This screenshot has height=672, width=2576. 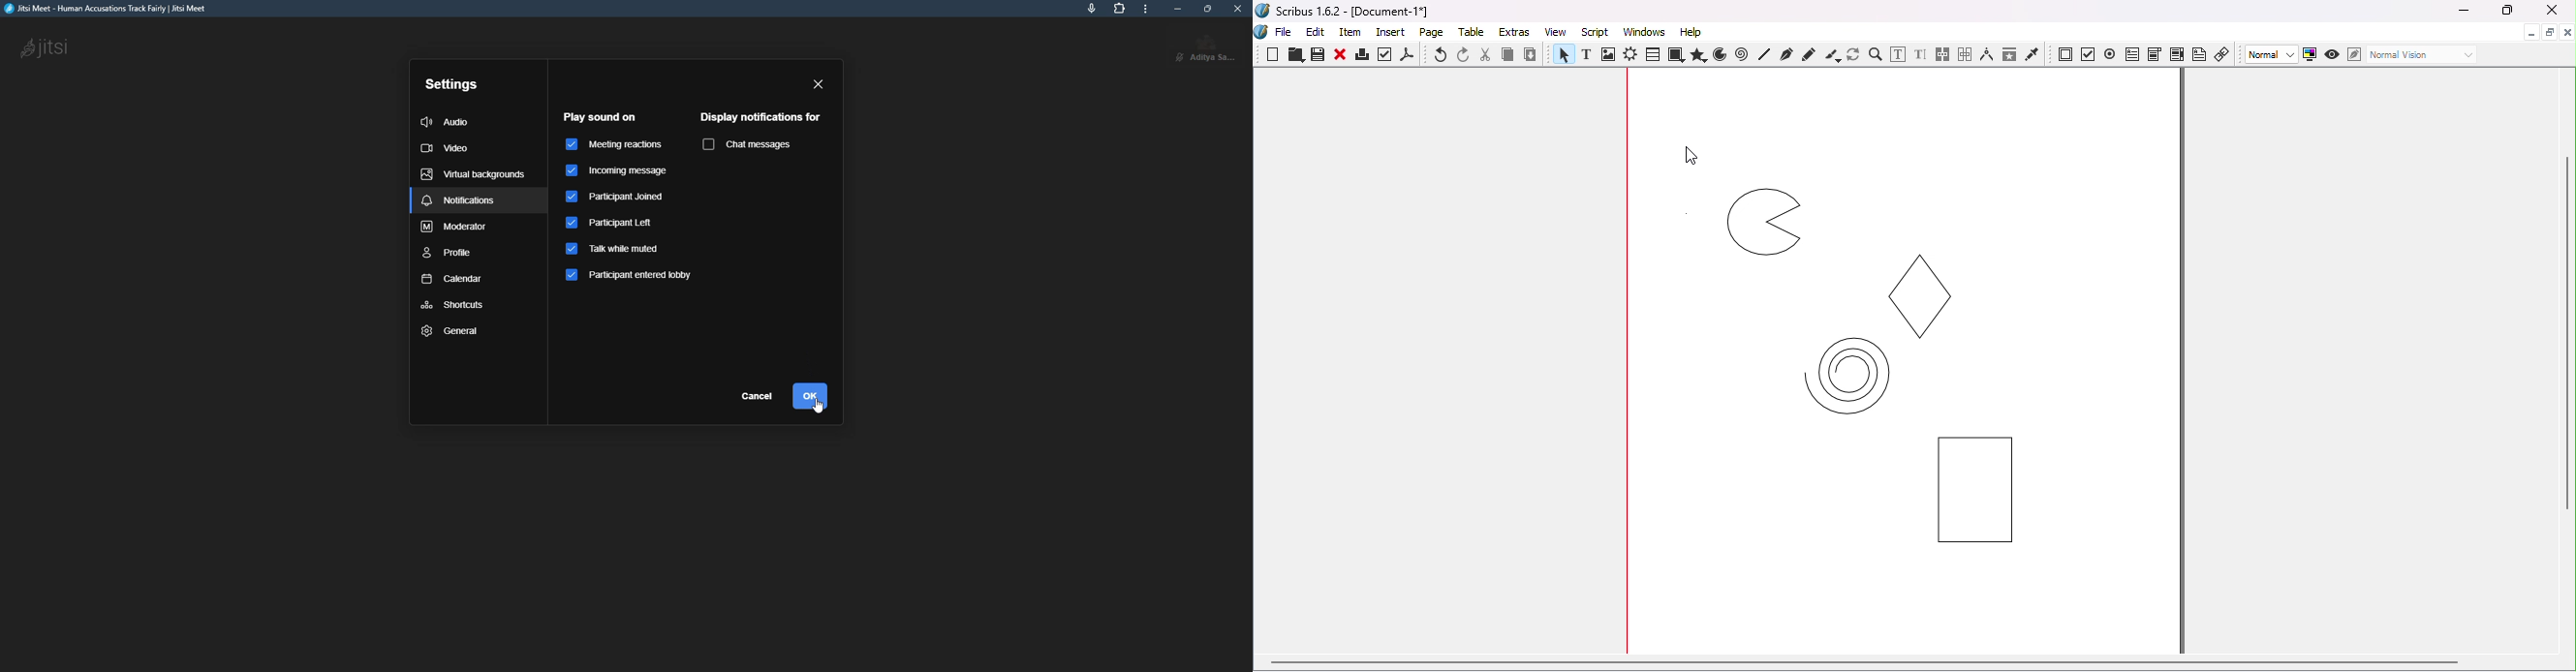 What do you see at coordinates (2353, 53) in the screenshot?
I see `Edit in Preview mode` at bounding box center [2353, 53].